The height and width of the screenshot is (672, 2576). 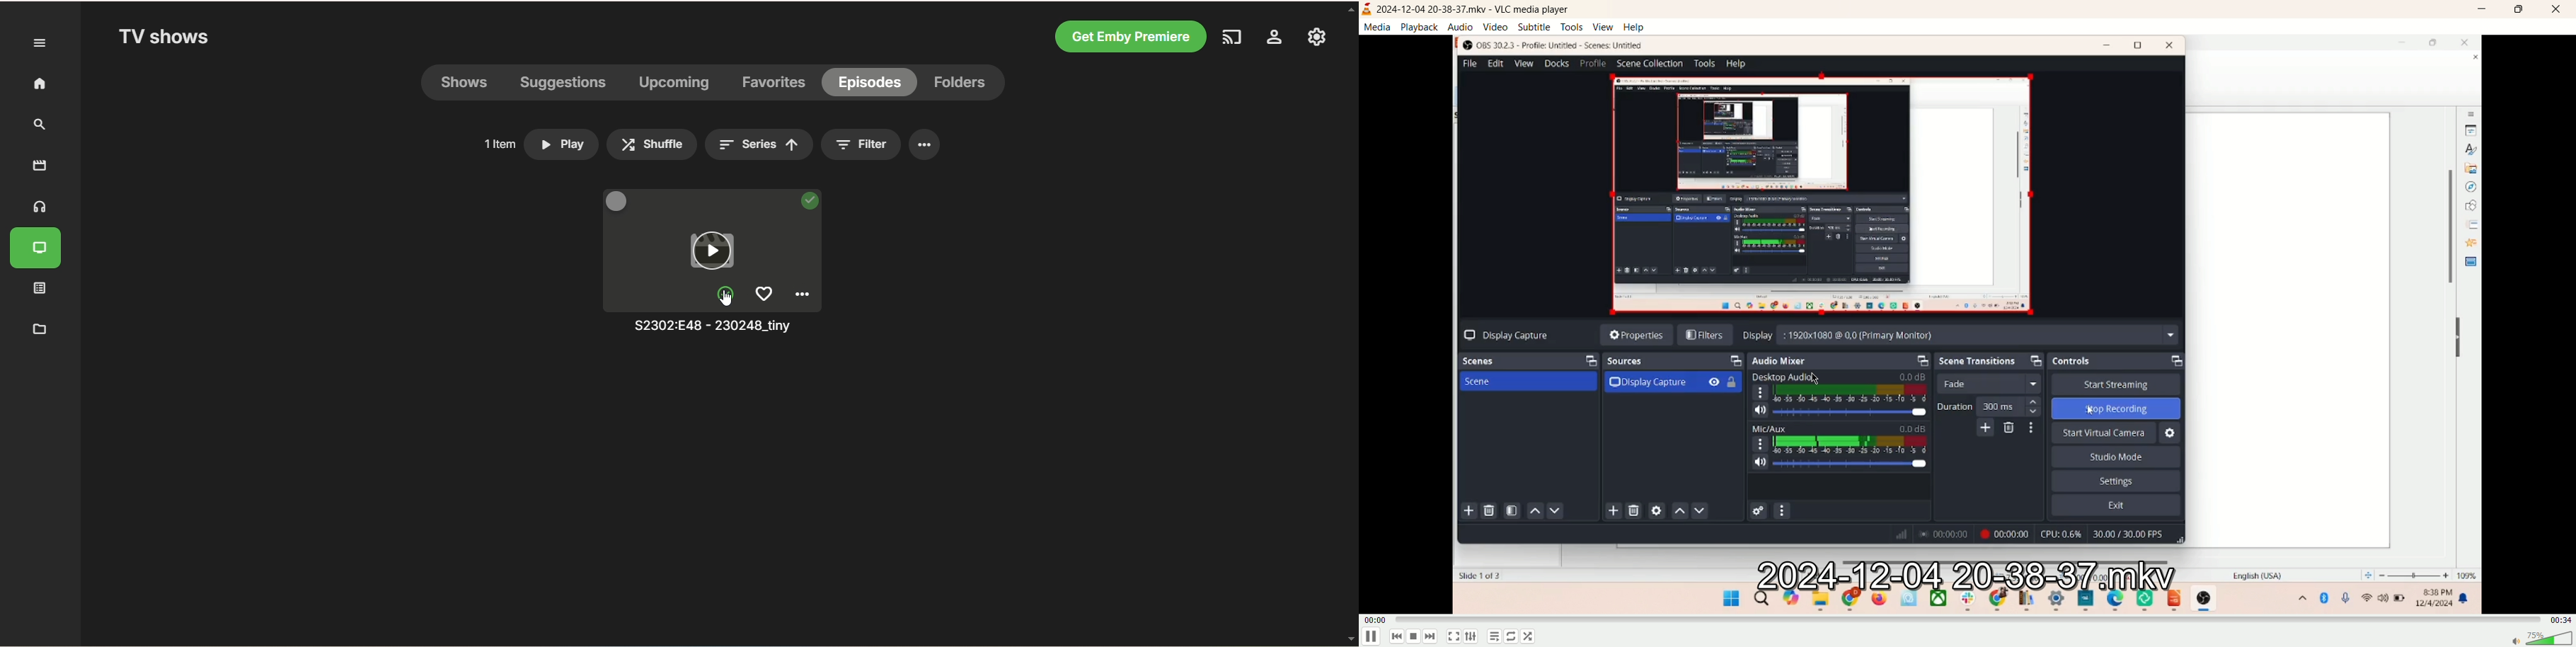 I want to click on vertical scroll bar, so click(x=1350, y=325).